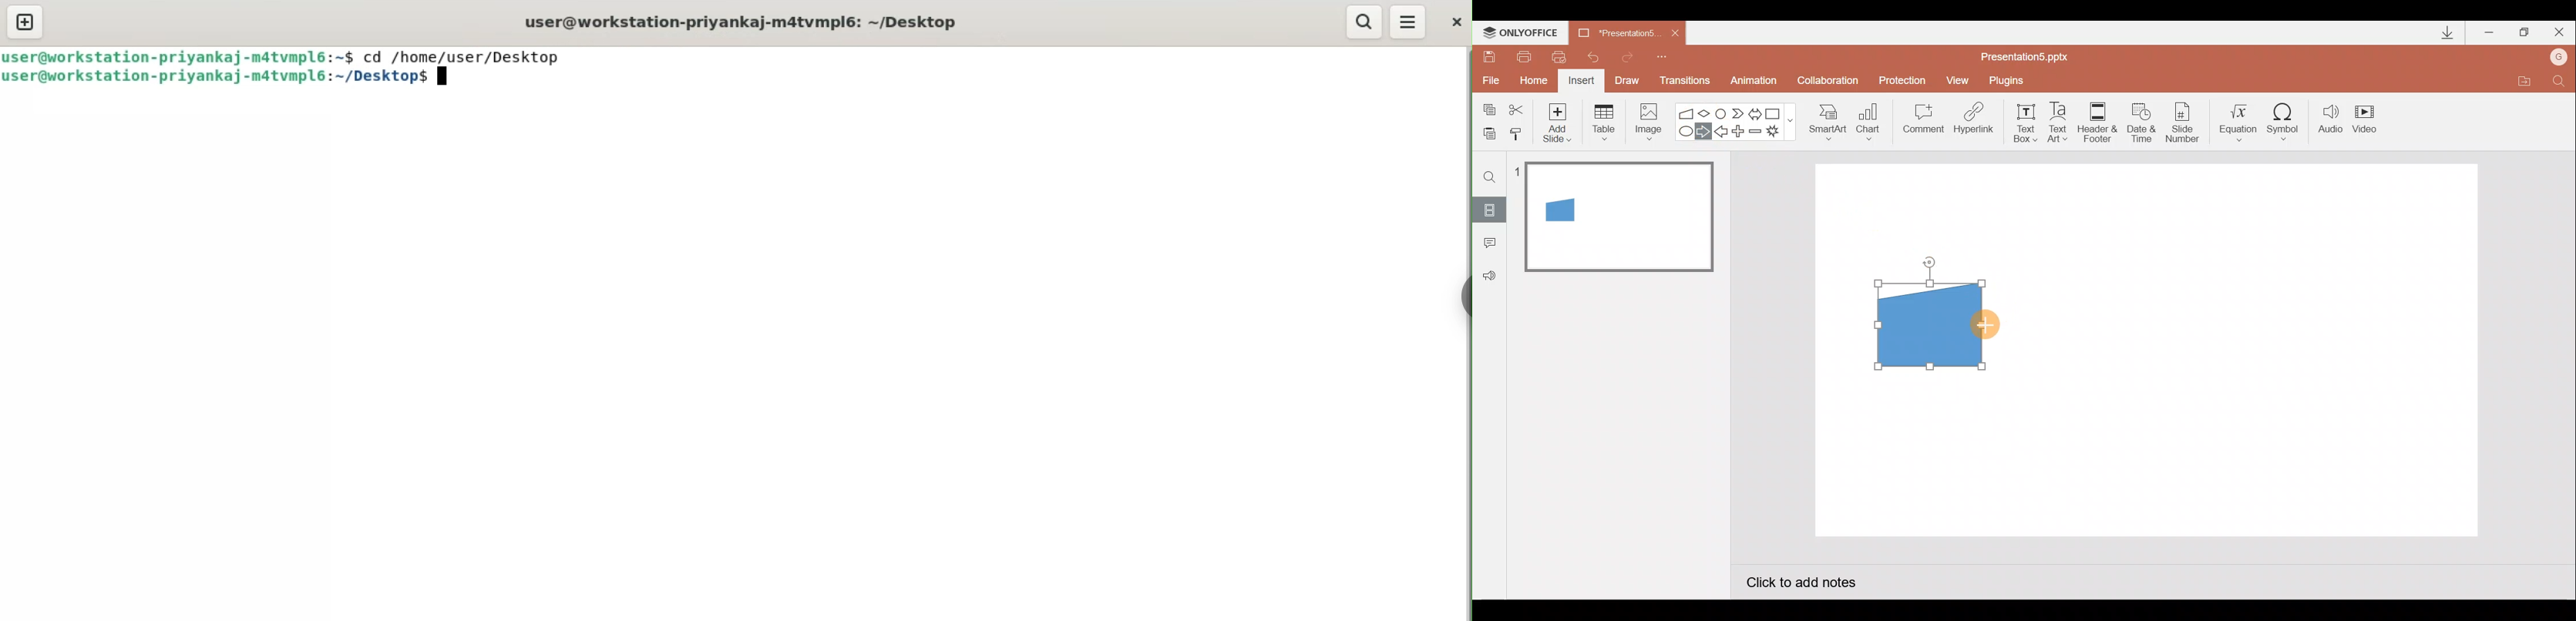 The width and height of the screenshot is (2576, 644). I want to click on Hyperlink, so click(1975, 122).